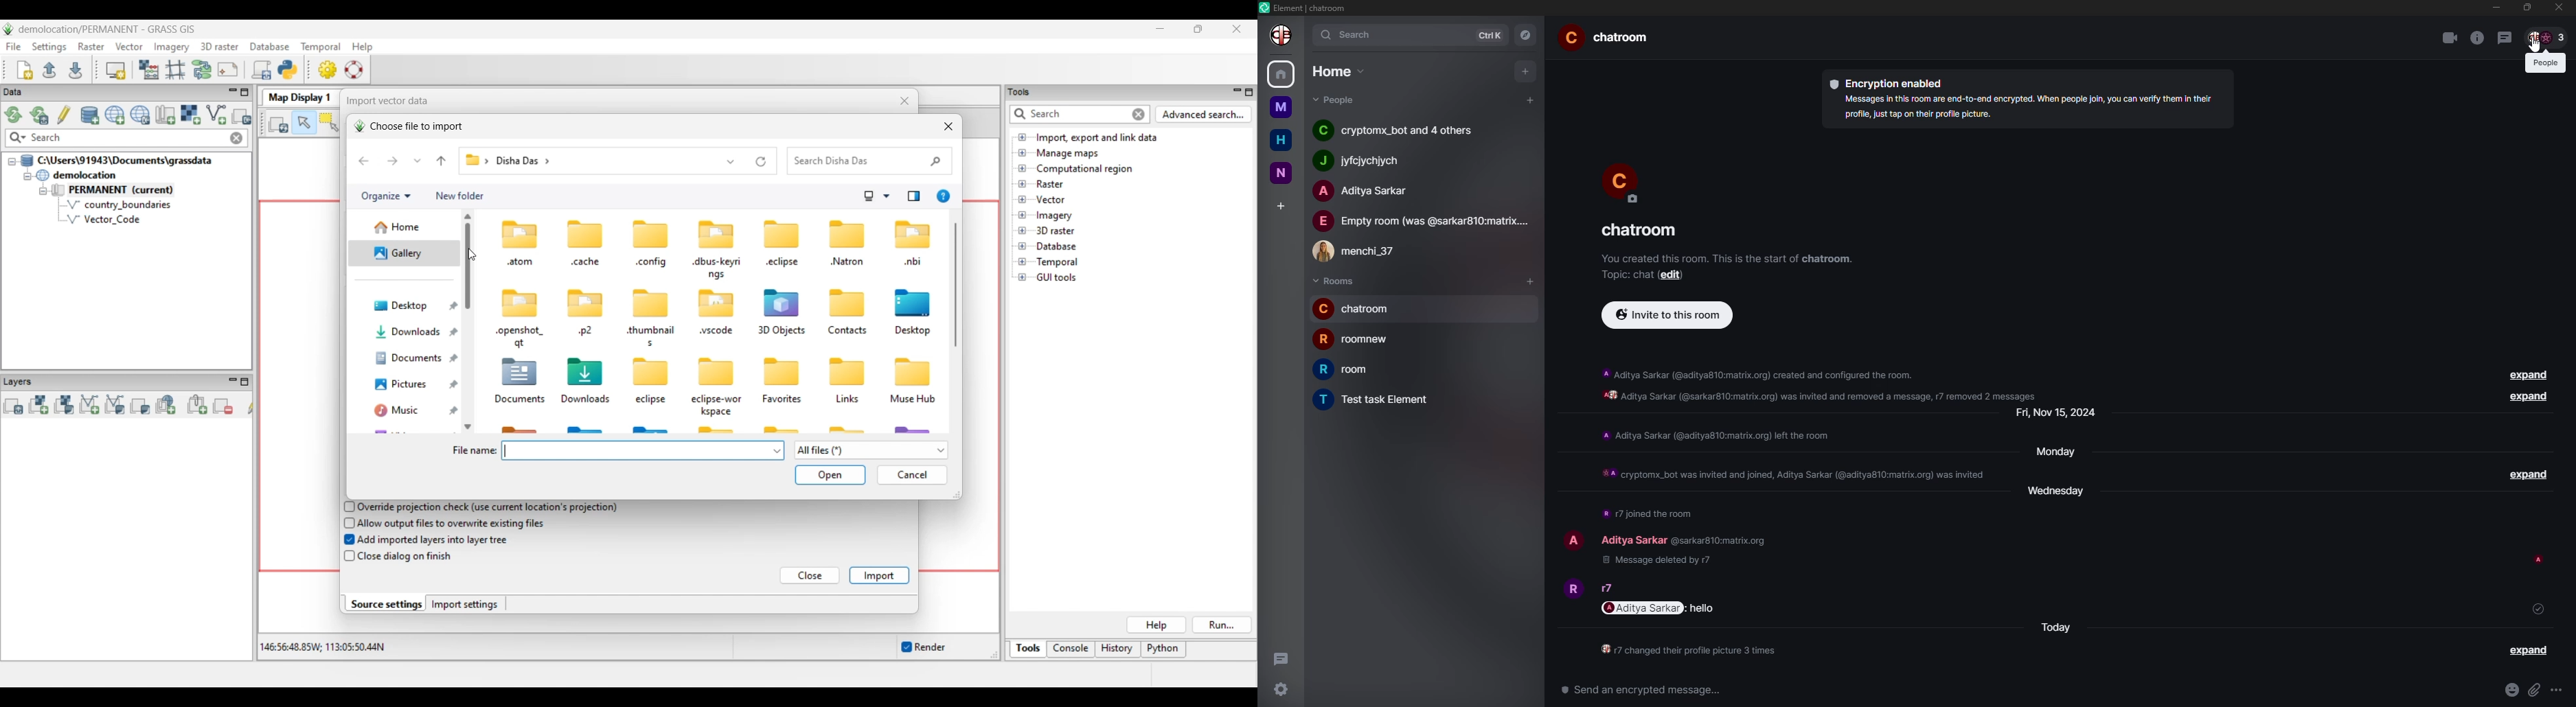  I want to click on home, so click(1282, 72).